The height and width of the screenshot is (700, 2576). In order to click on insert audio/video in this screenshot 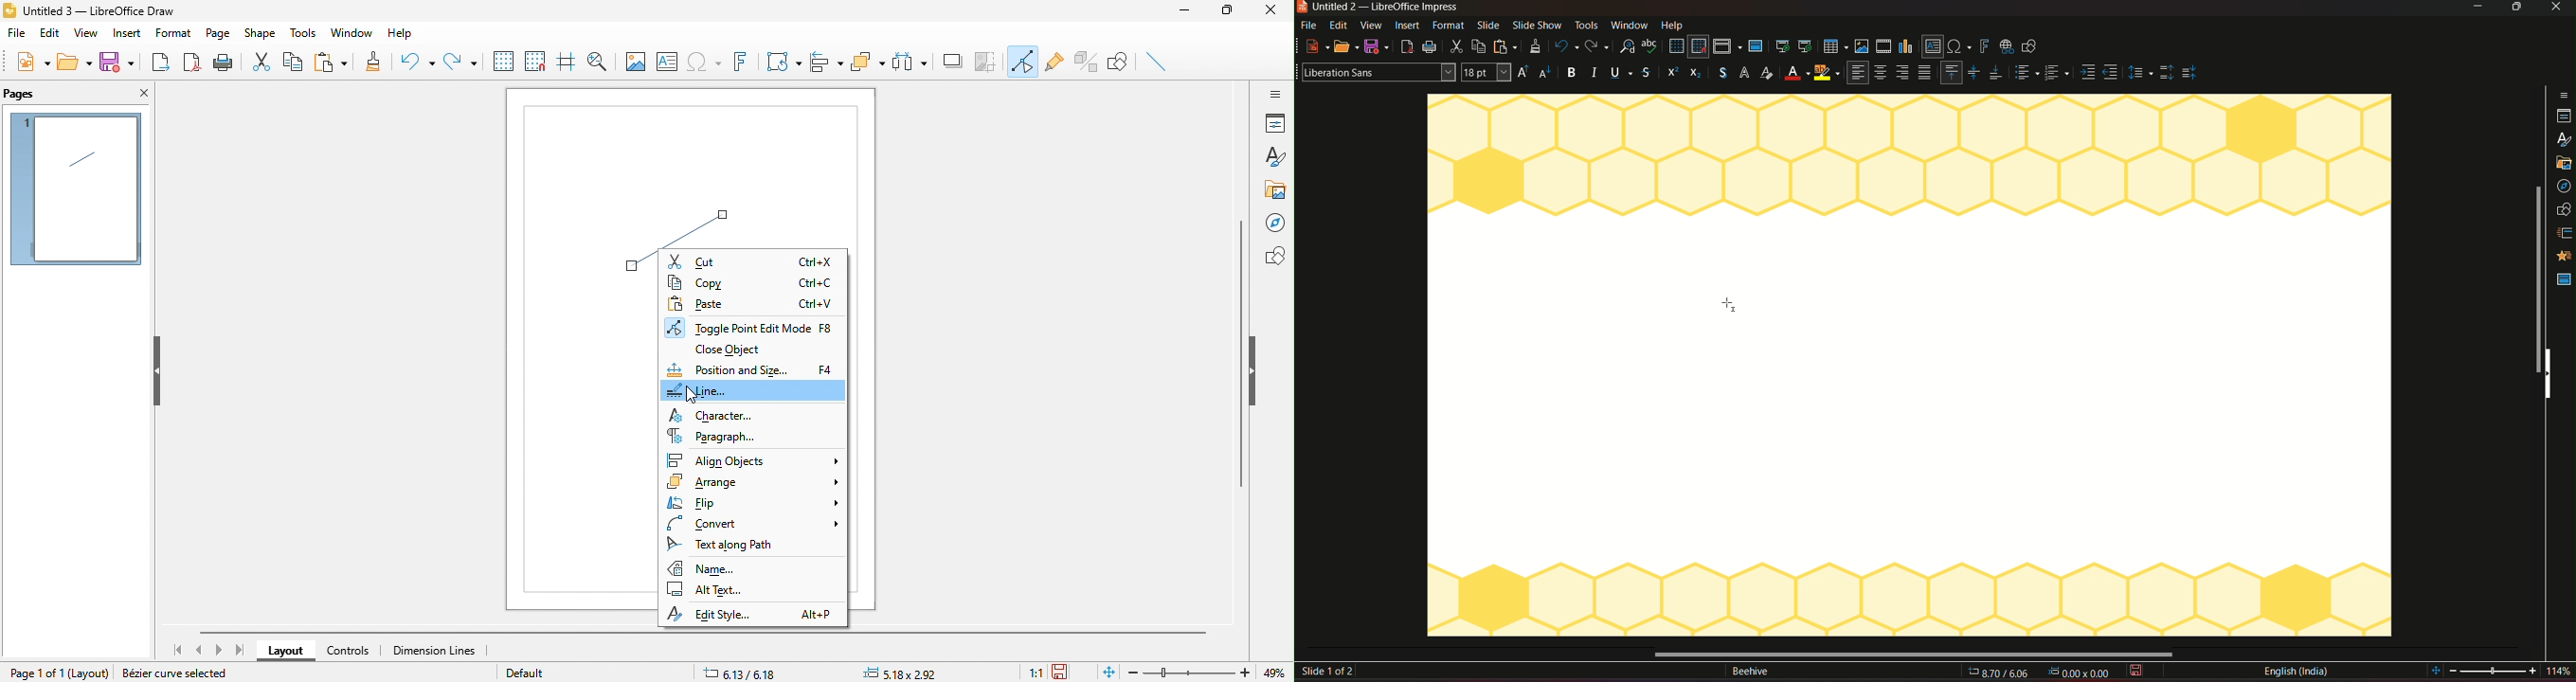, I will do `click(1883, 47)`.